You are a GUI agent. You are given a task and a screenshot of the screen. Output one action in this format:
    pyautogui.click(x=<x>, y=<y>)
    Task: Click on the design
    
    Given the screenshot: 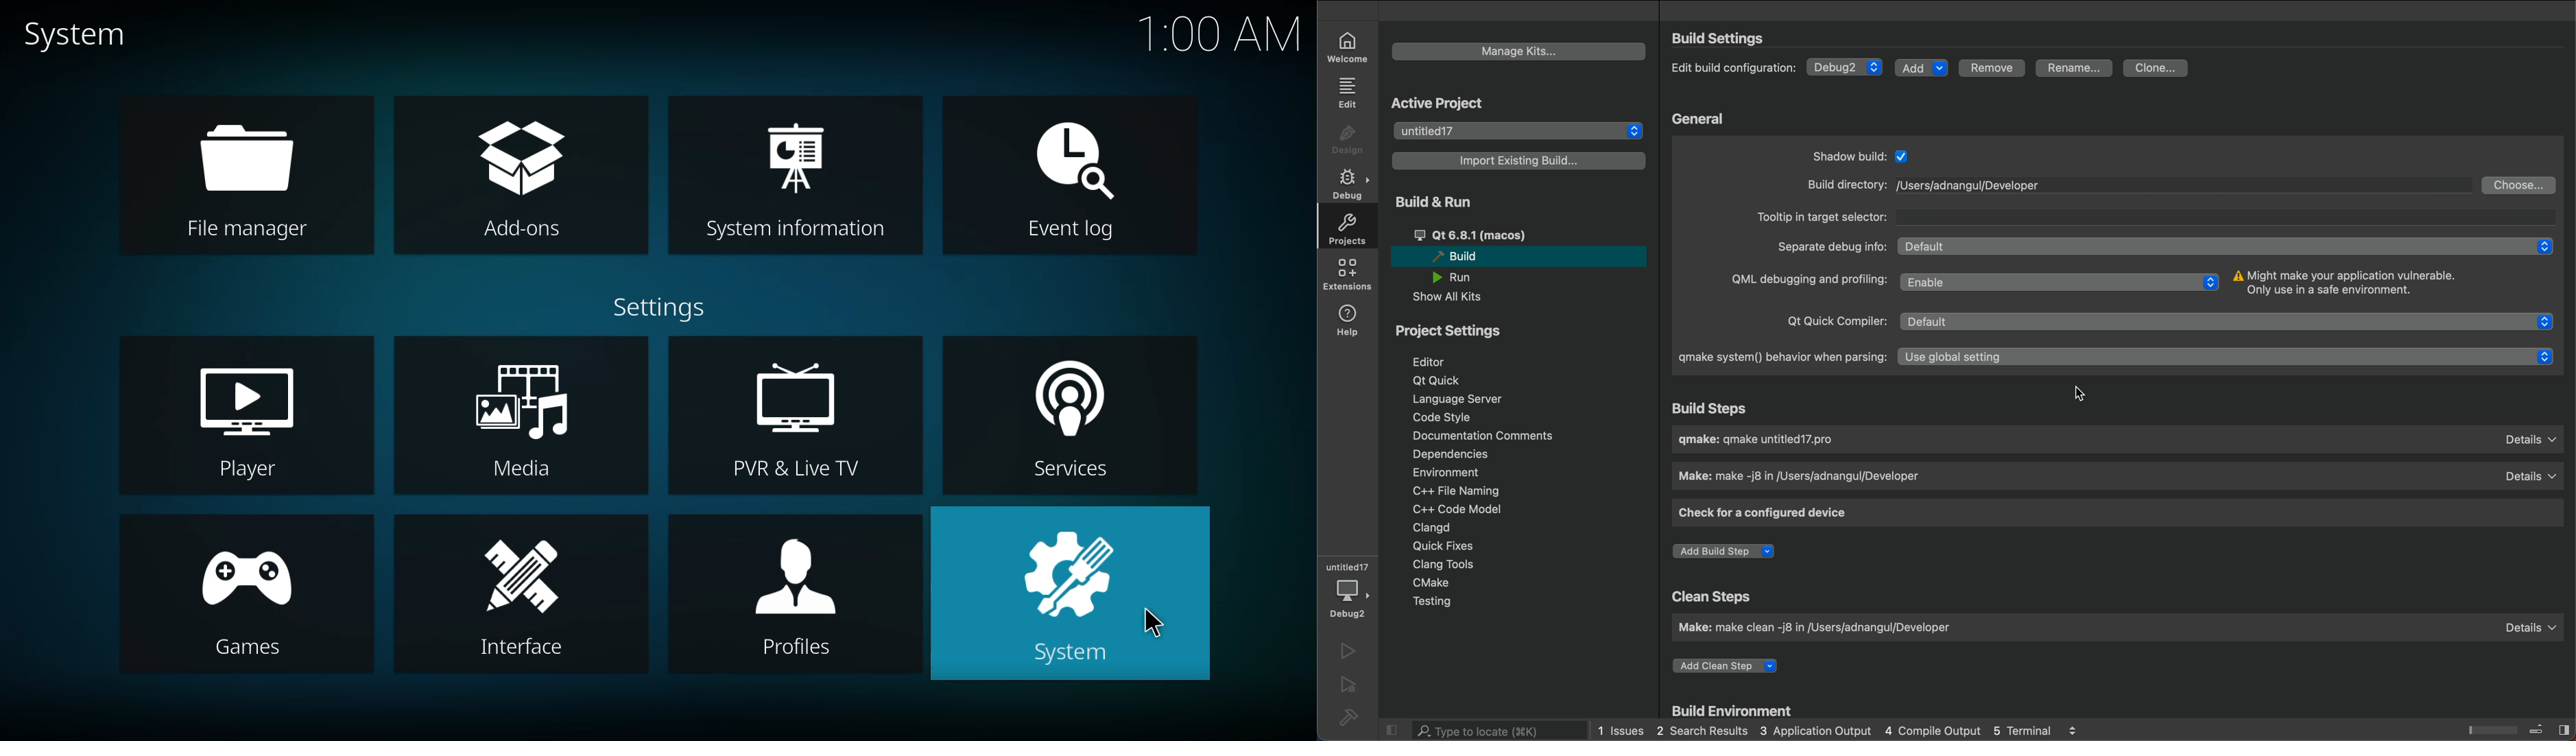 What is the action you would take?
    pyautogui.click(x=1345, y=137)
    